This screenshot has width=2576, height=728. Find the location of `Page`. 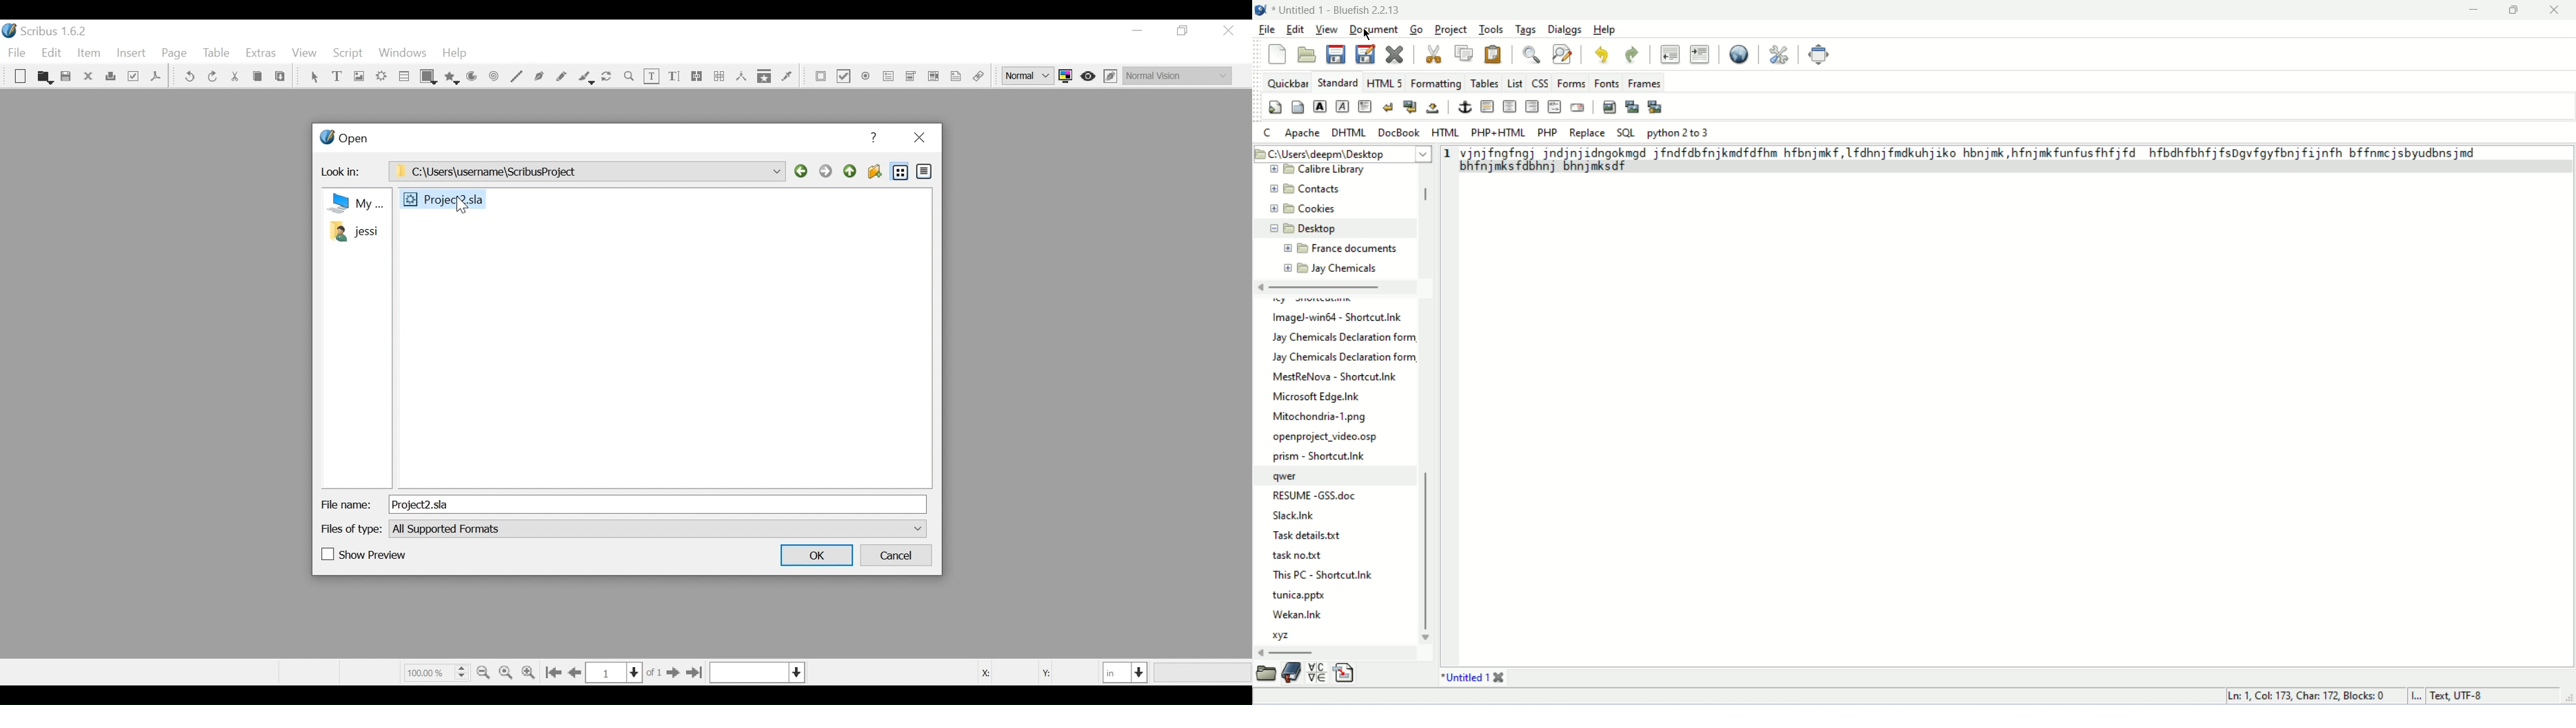

Page is located at coordinates (175, 54).